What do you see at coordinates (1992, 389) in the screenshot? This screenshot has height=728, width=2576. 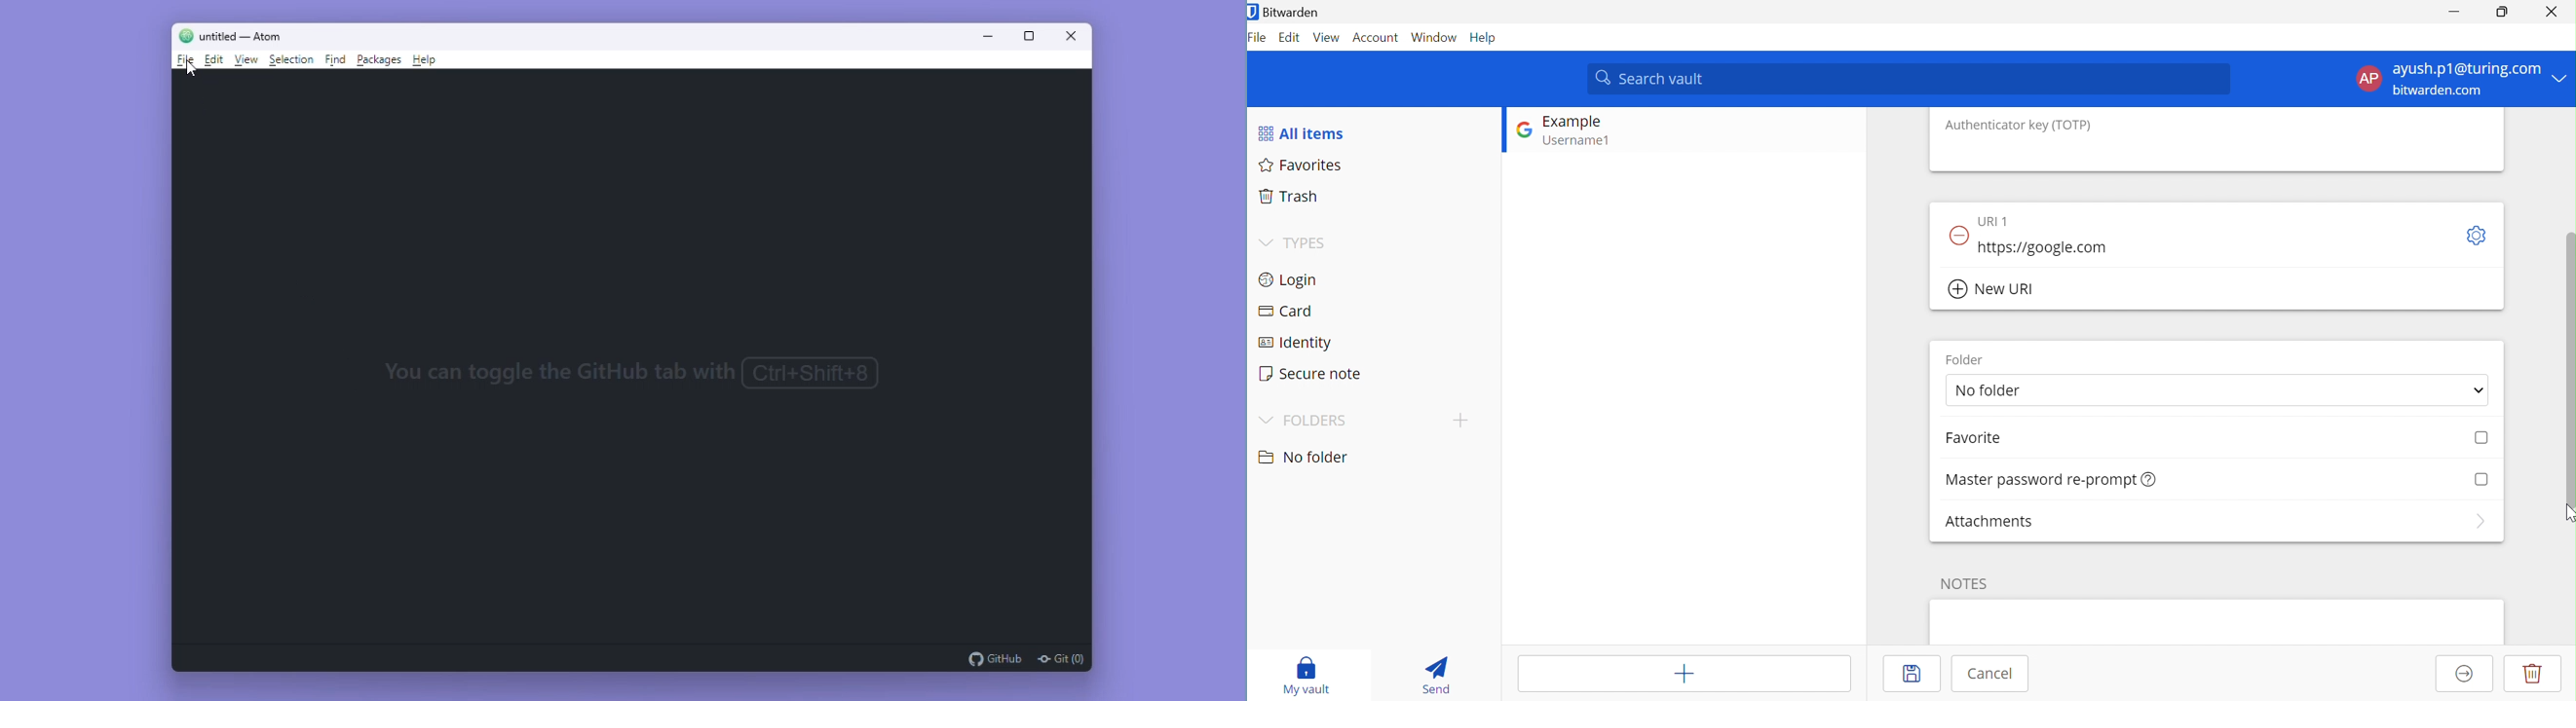 I see `No folder` at bounding box center [1992, 389].